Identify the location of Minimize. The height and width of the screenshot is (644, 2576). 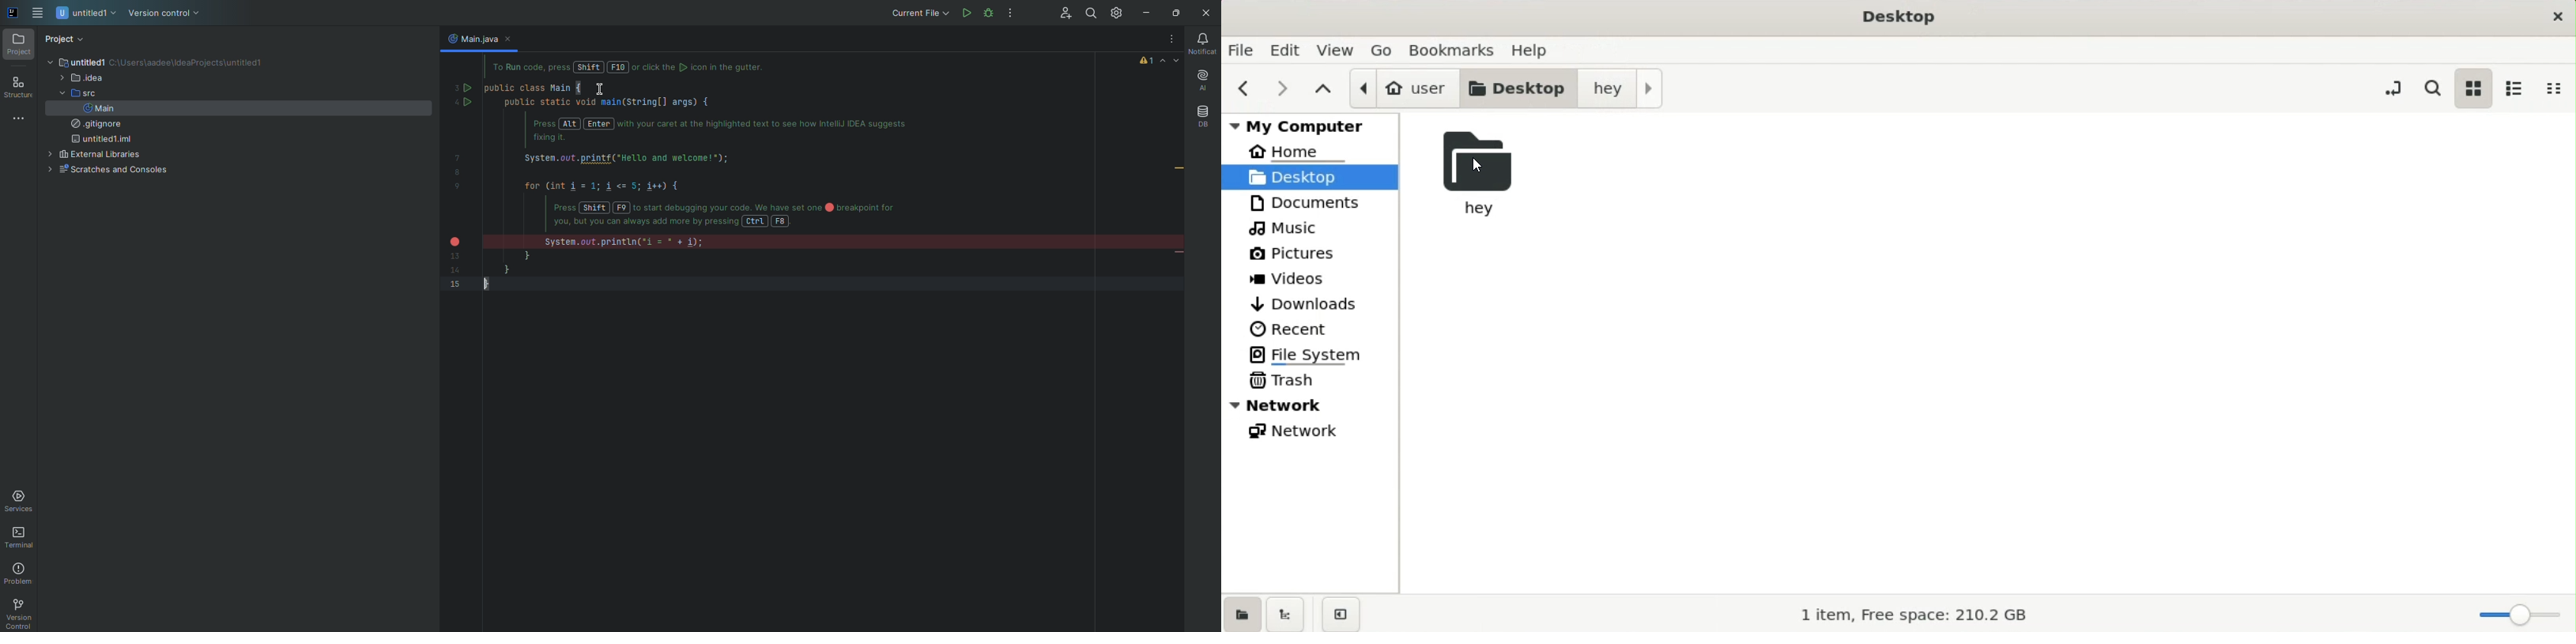
(1143, 13).